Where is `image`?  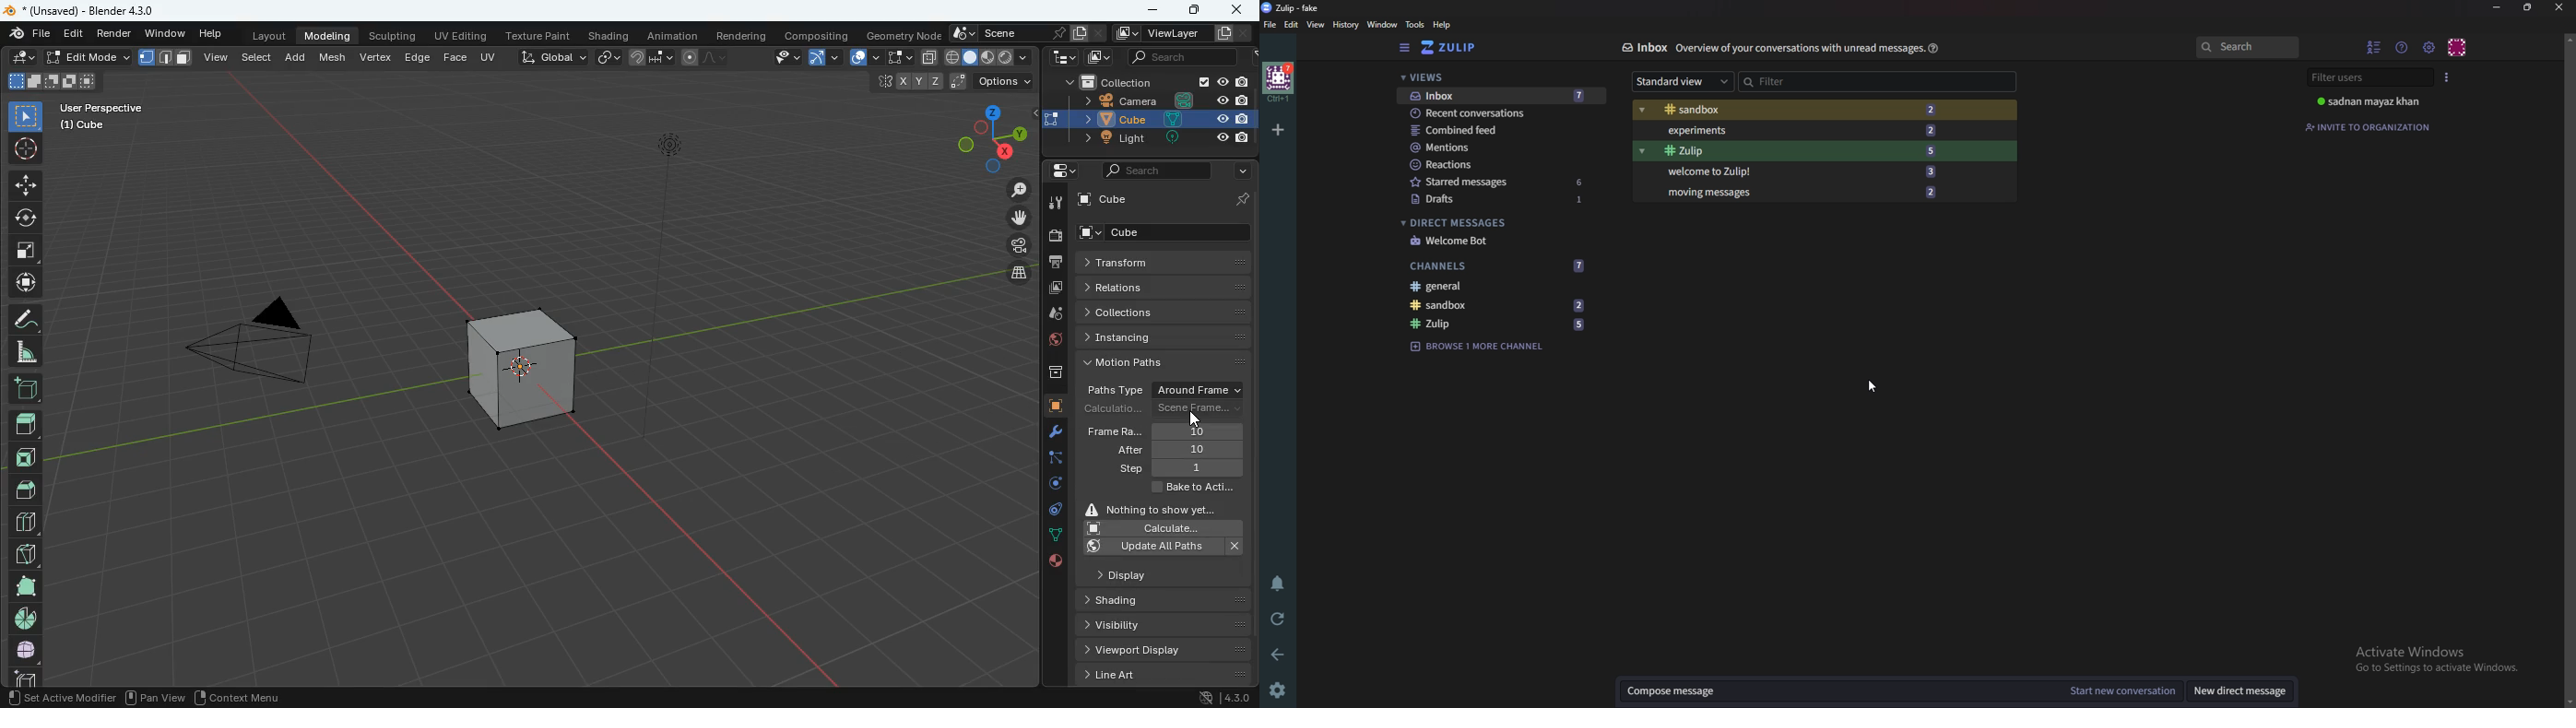 image is located at coordinates (1094, 58).